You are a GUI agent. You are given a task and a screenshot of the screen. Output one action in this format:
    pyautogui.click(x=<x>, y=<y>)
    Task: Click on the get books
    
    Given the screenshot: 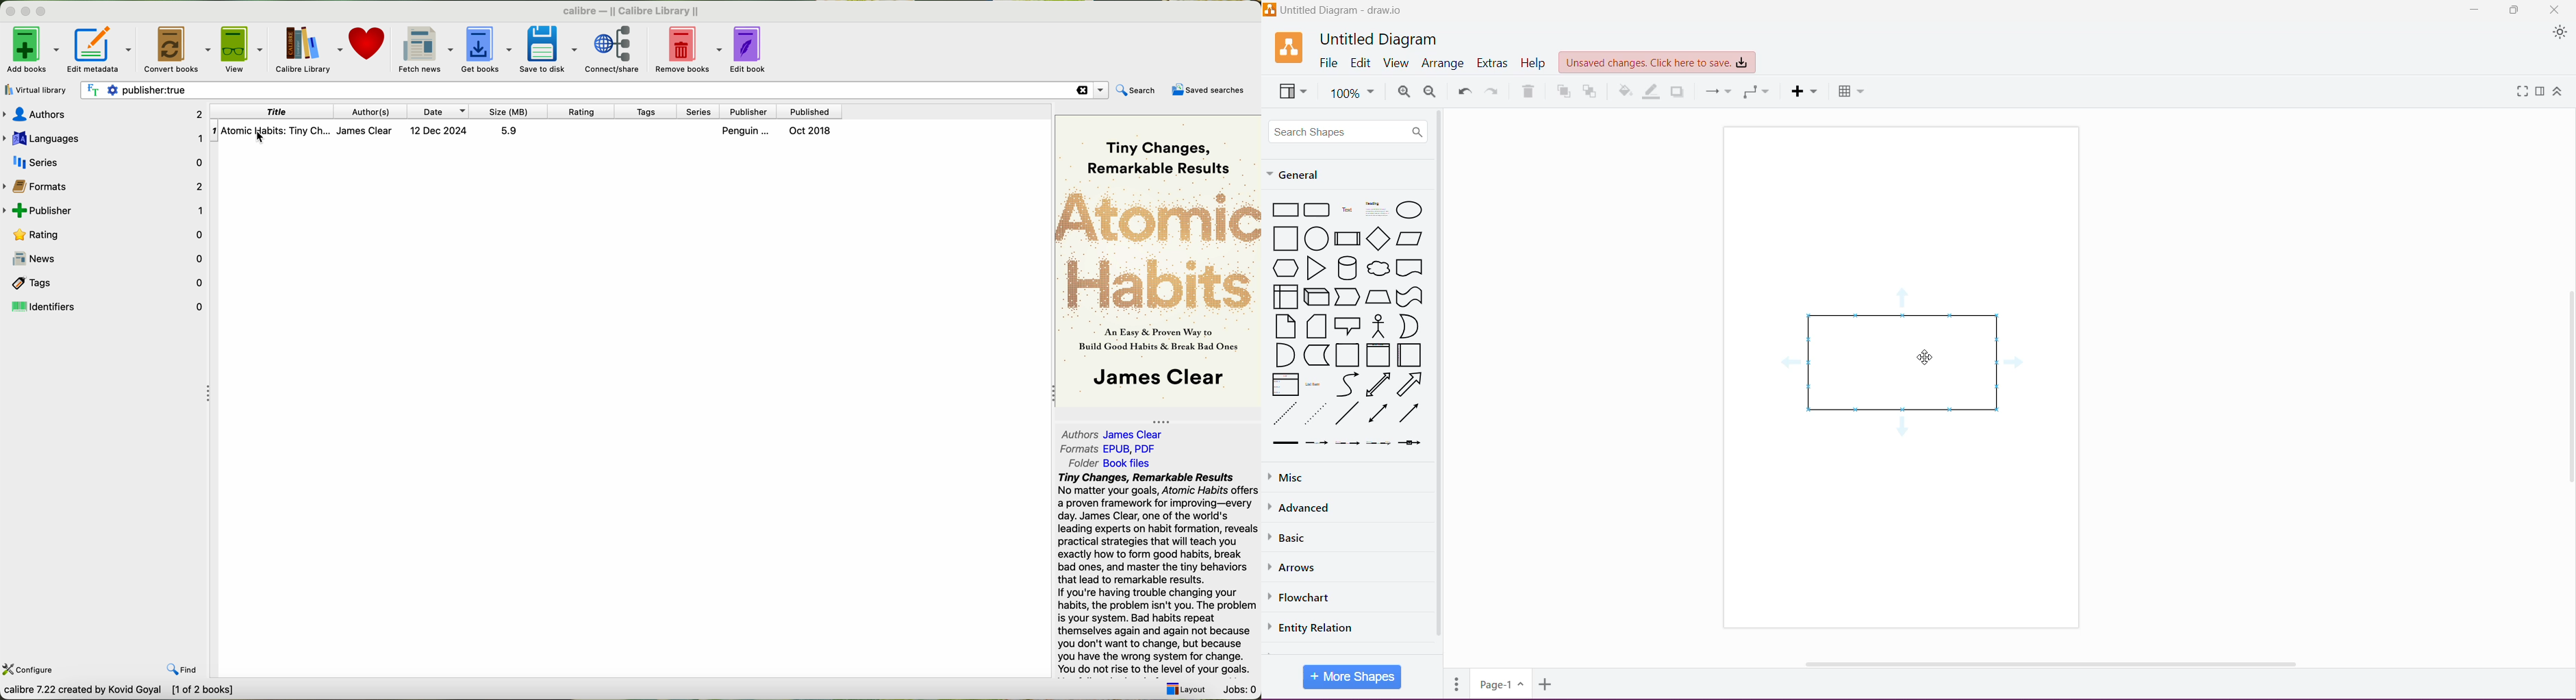 What is the action you would take?
    pyautogui.click(x=485, y=48)
    